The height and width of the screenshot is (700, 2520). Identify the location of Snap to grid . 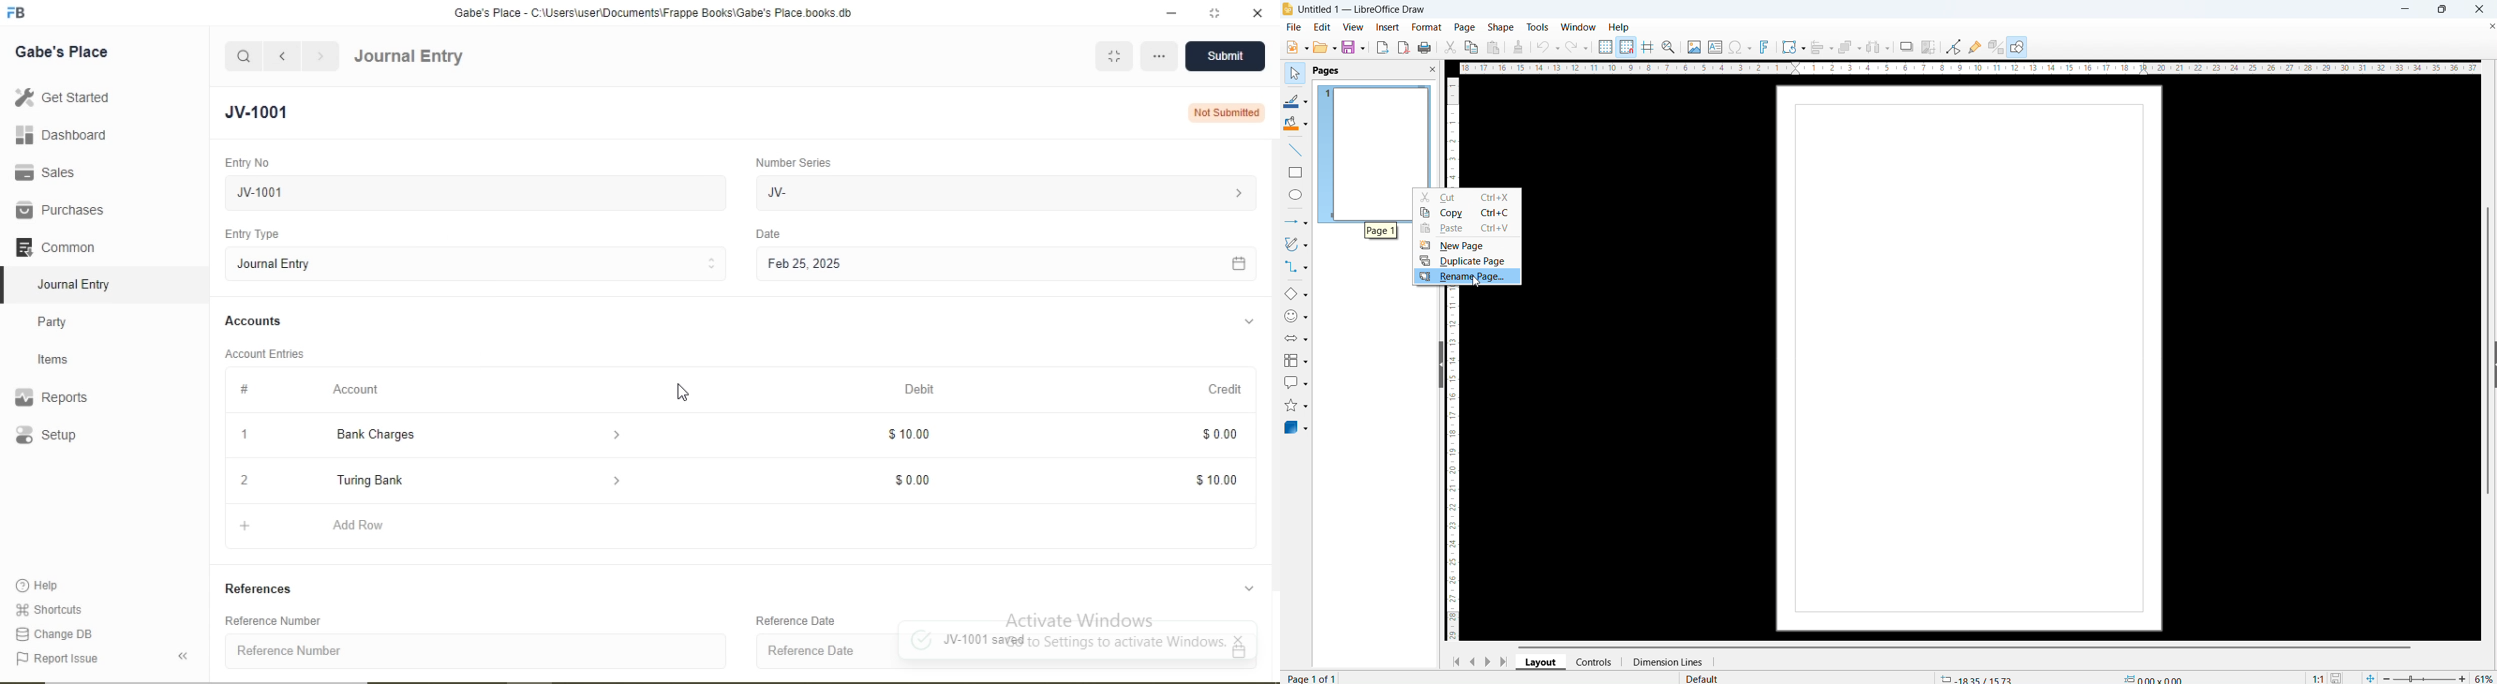
(1626, 47).